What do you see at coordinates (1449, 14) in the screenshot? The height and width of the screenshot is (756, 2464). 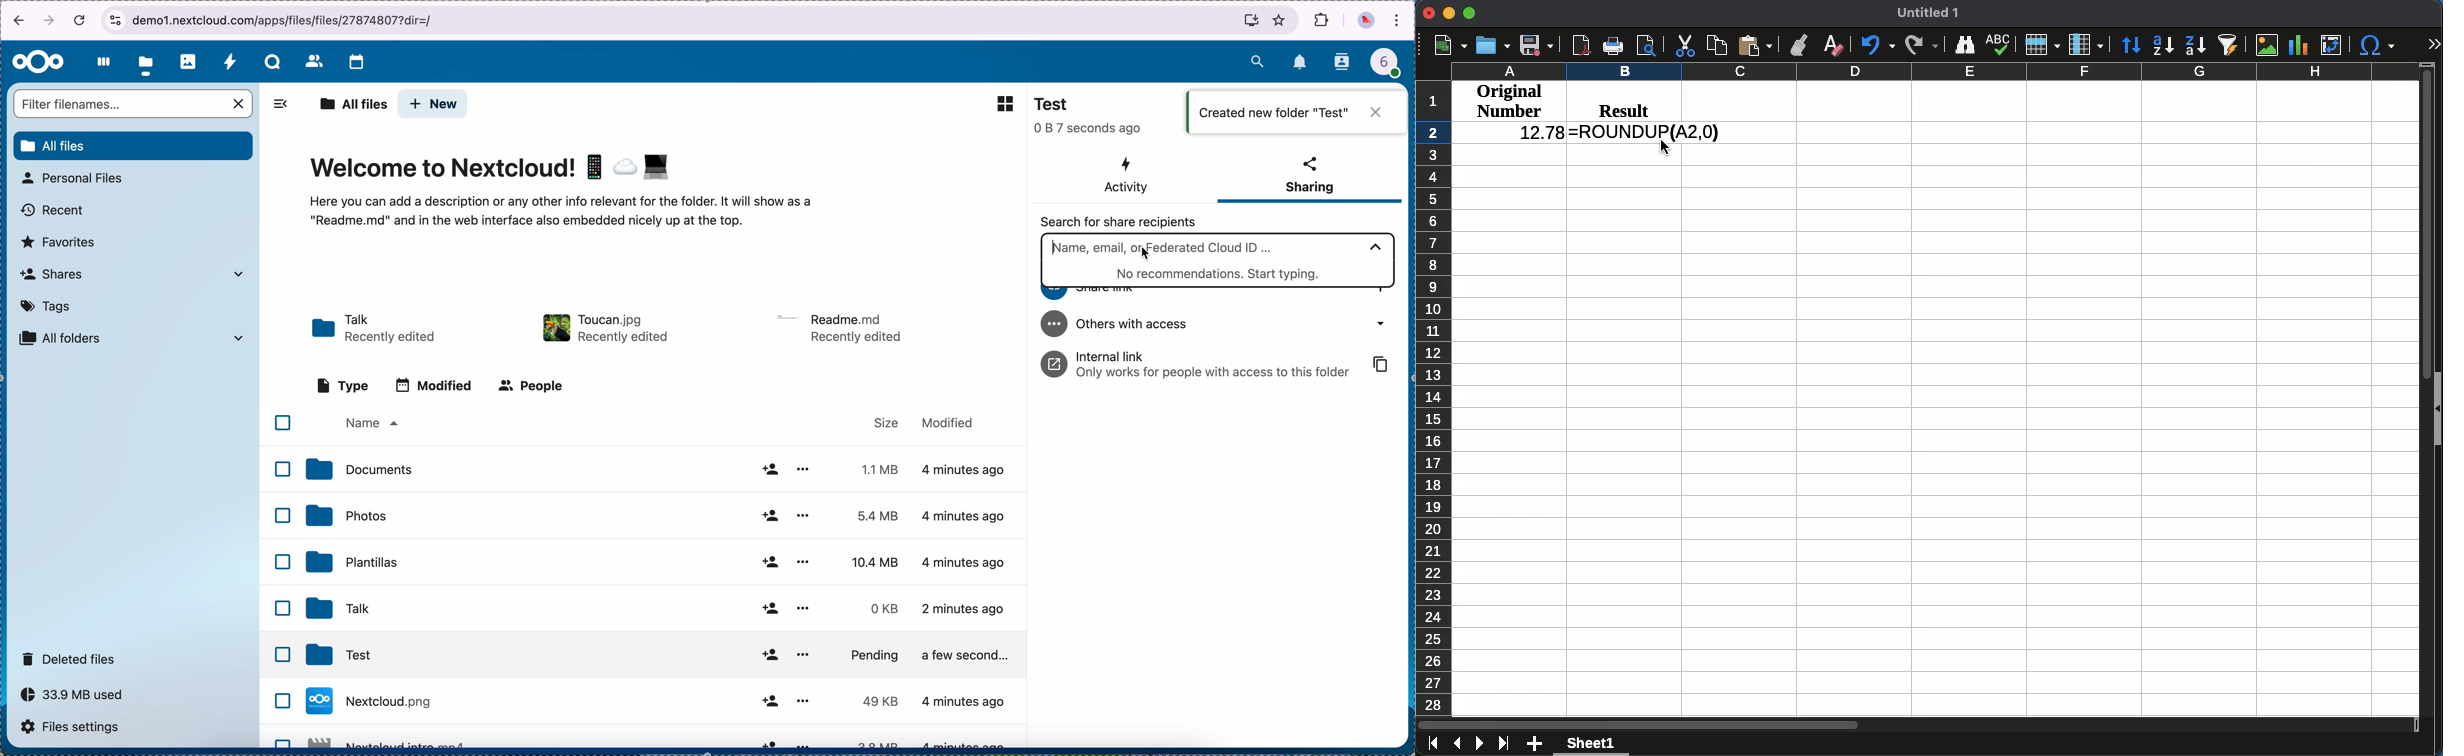 I see `Minimize` at bounding box center [1449, 14].